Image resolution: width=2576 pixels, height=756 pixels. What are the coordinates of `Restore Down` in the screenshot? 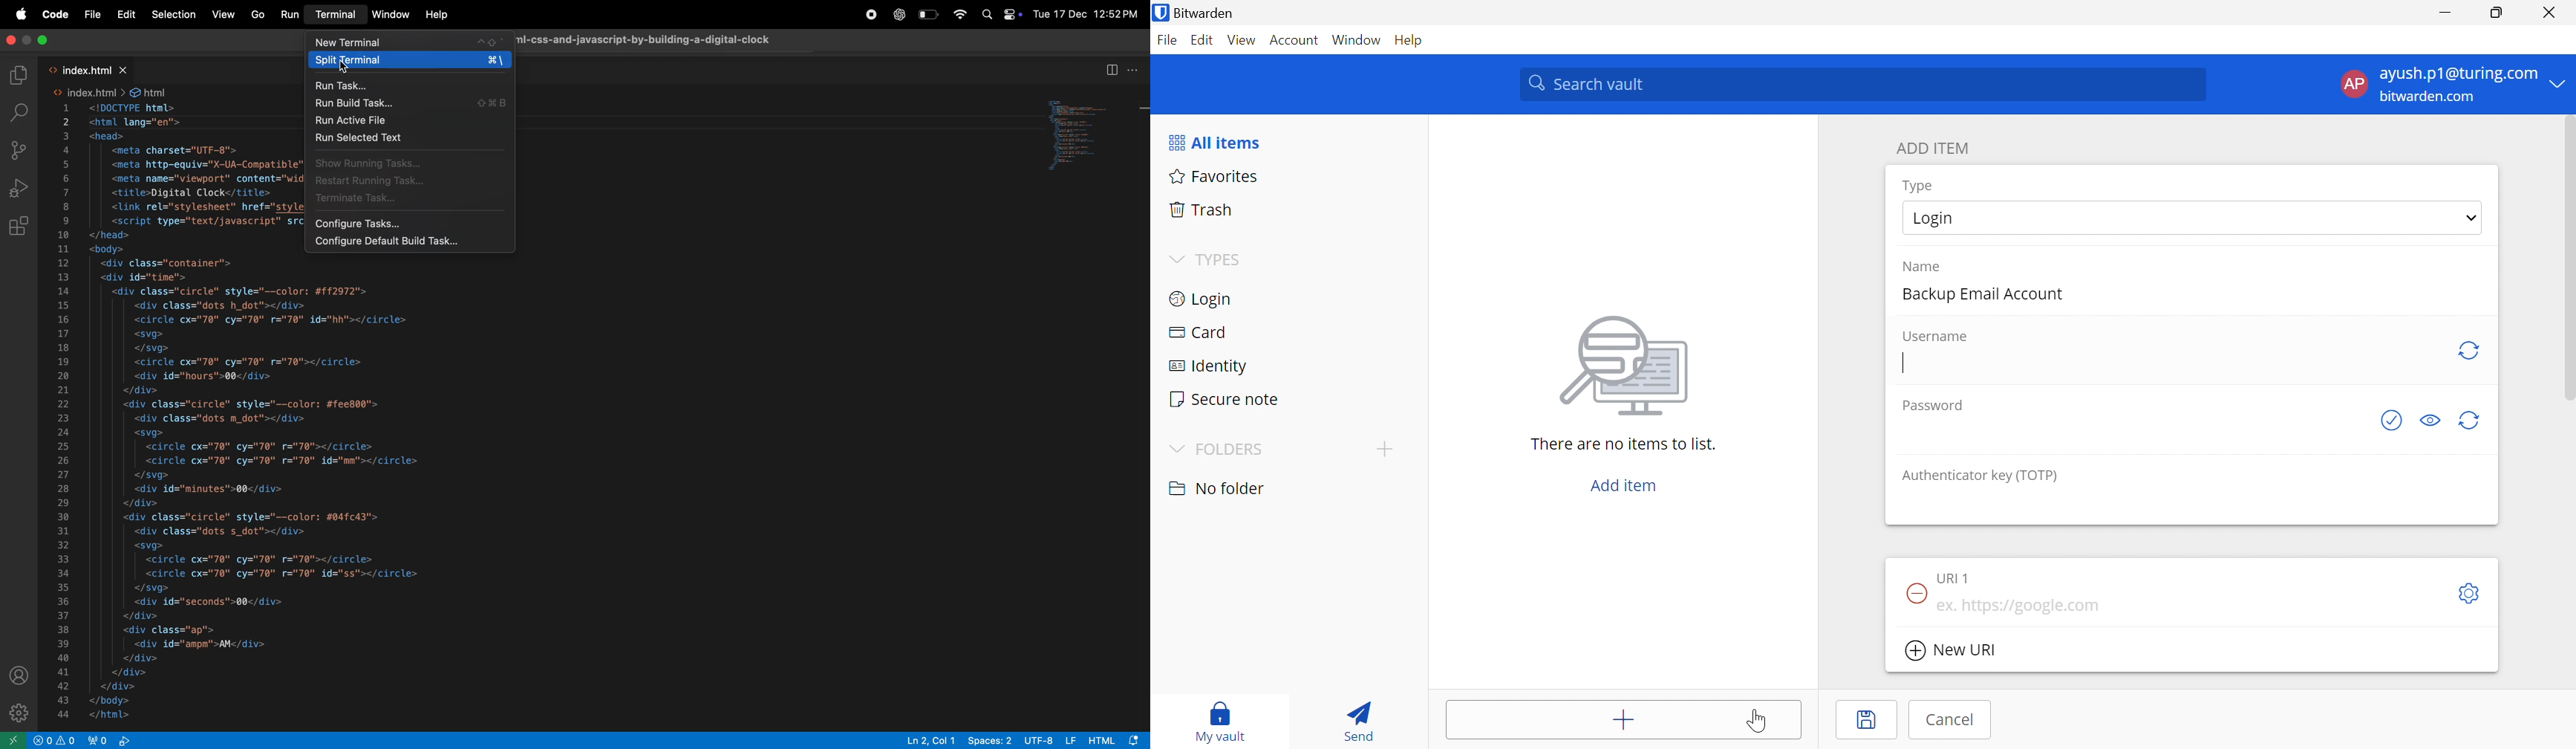 It's located at (2496, 11).